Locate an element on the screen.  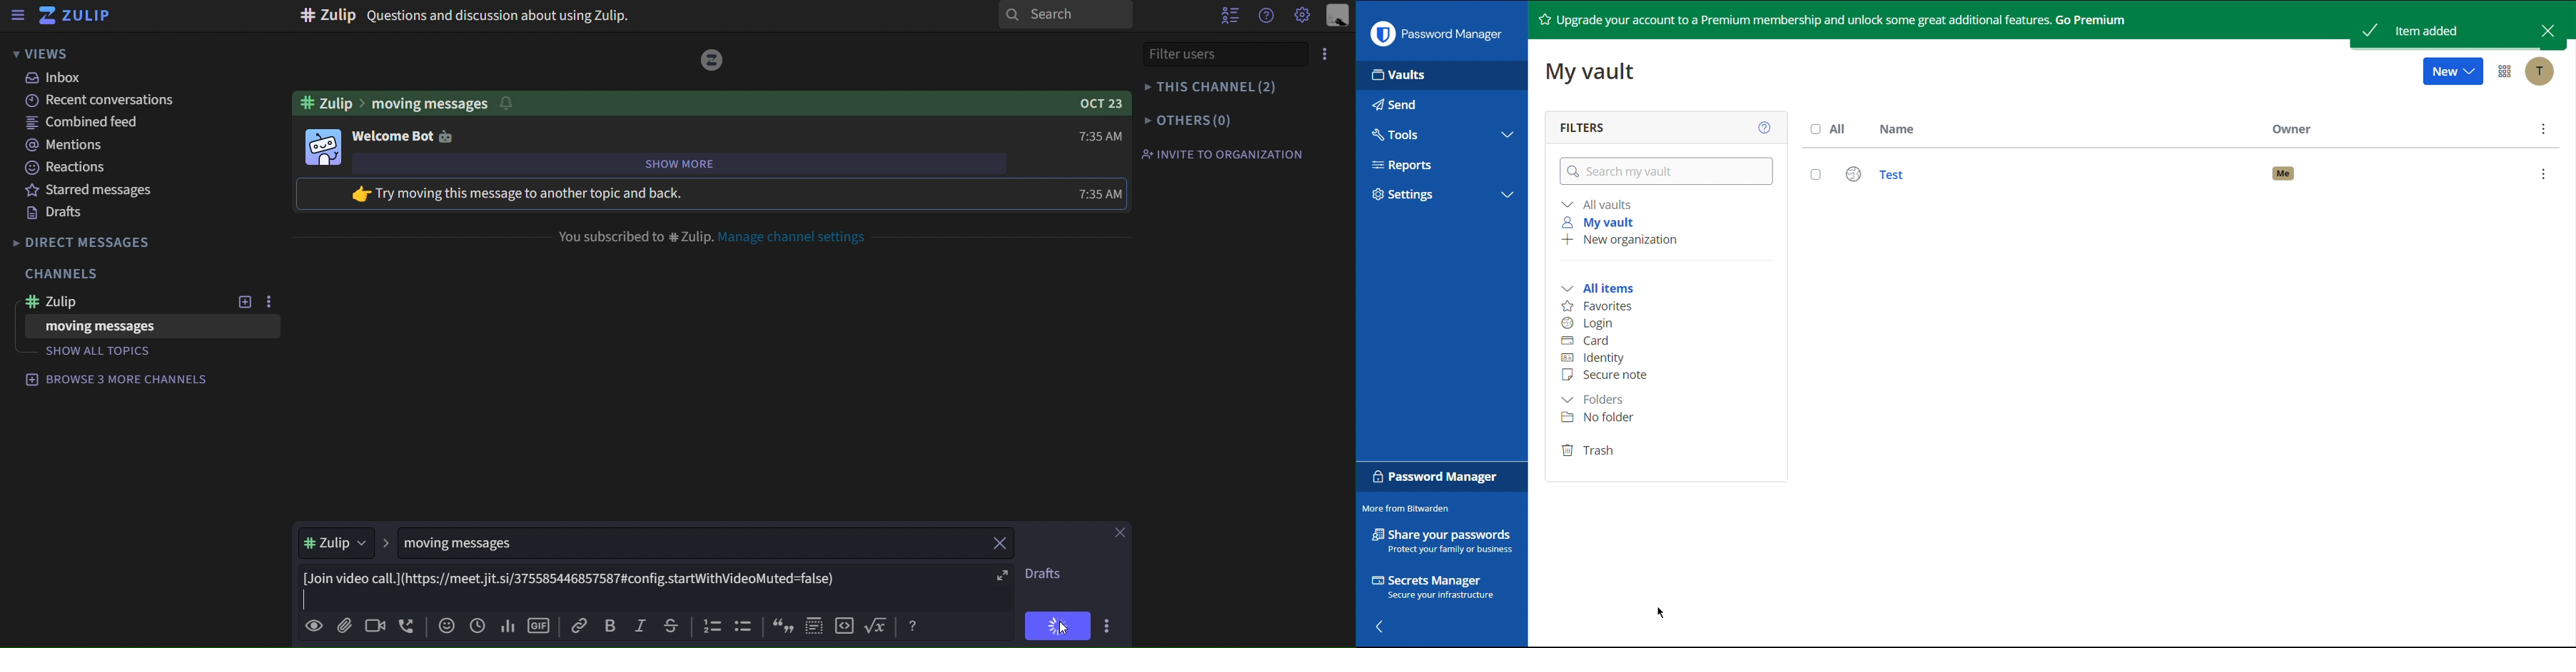
Secrets Manager is located at coordinates (1439, 588).